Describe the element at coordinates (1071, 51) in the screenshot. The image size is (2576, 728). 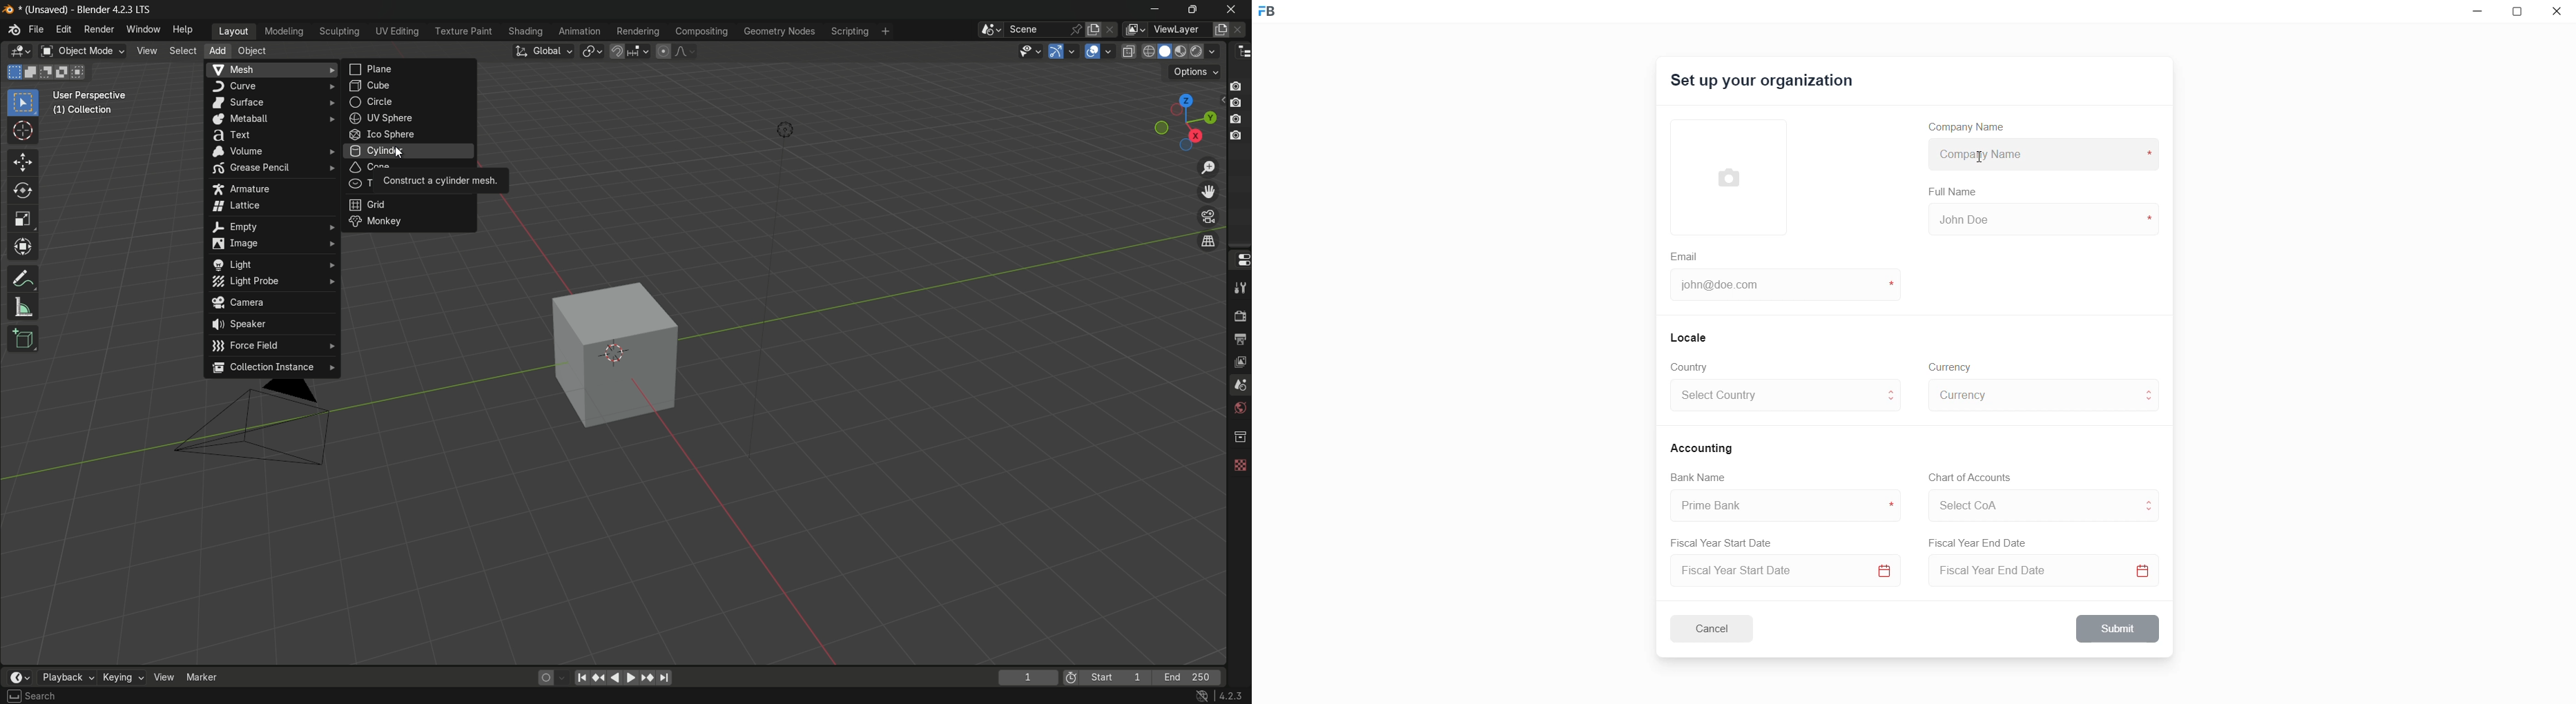
I see `gizmos` at that location.